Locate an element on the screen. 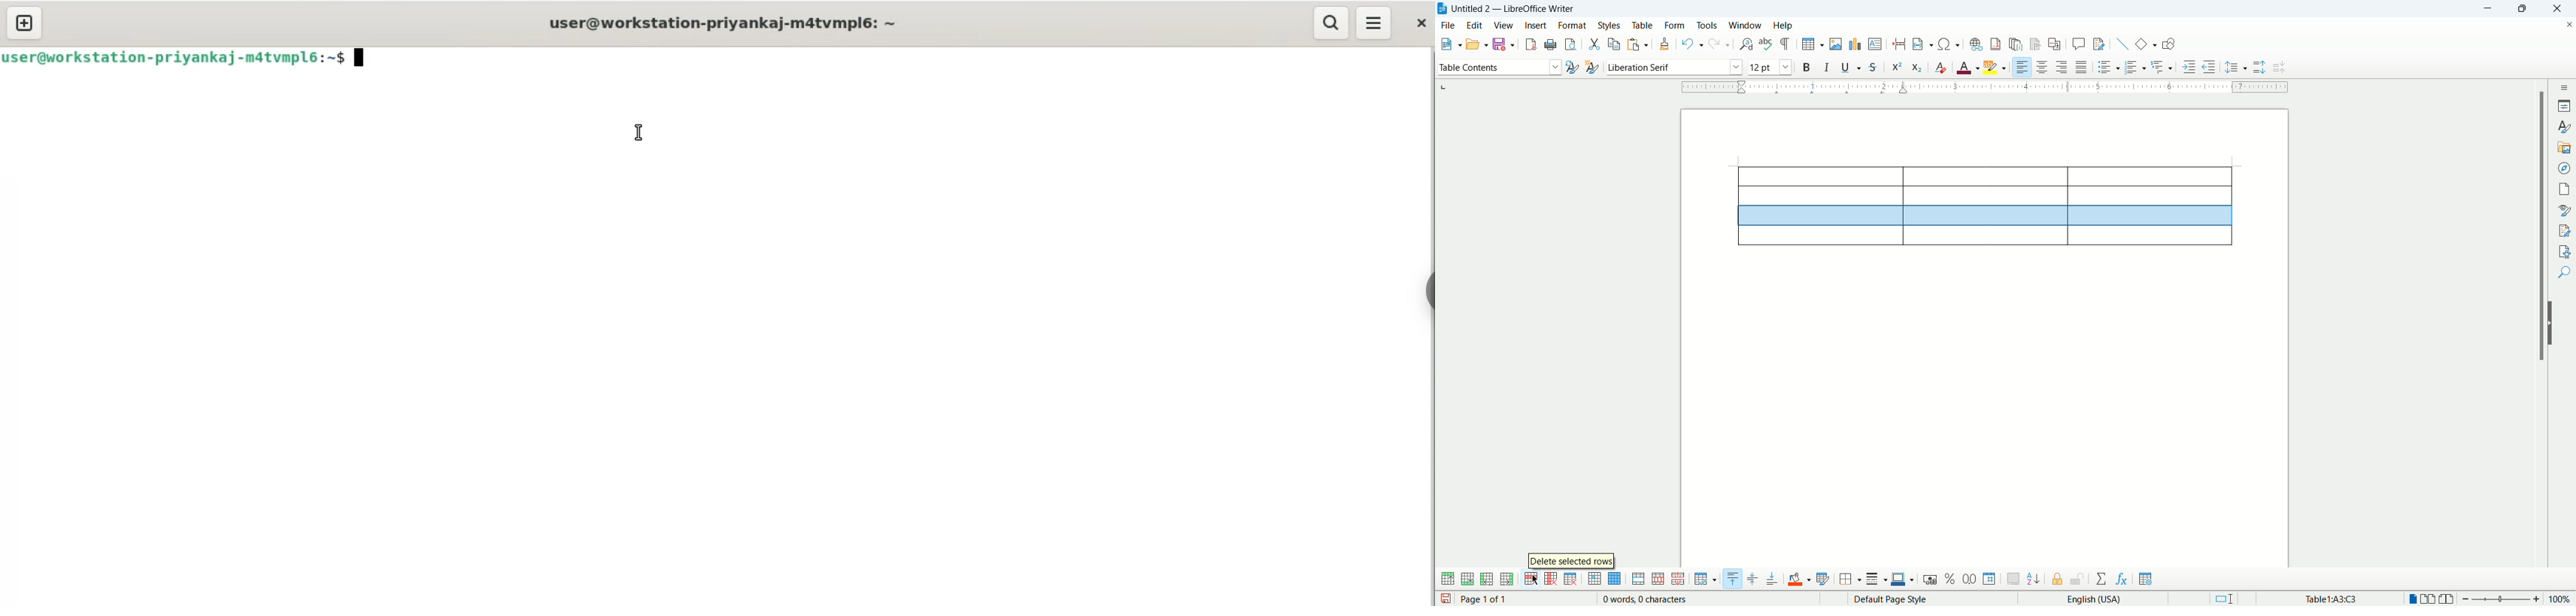  sort is located at coordinates (2032, 580).